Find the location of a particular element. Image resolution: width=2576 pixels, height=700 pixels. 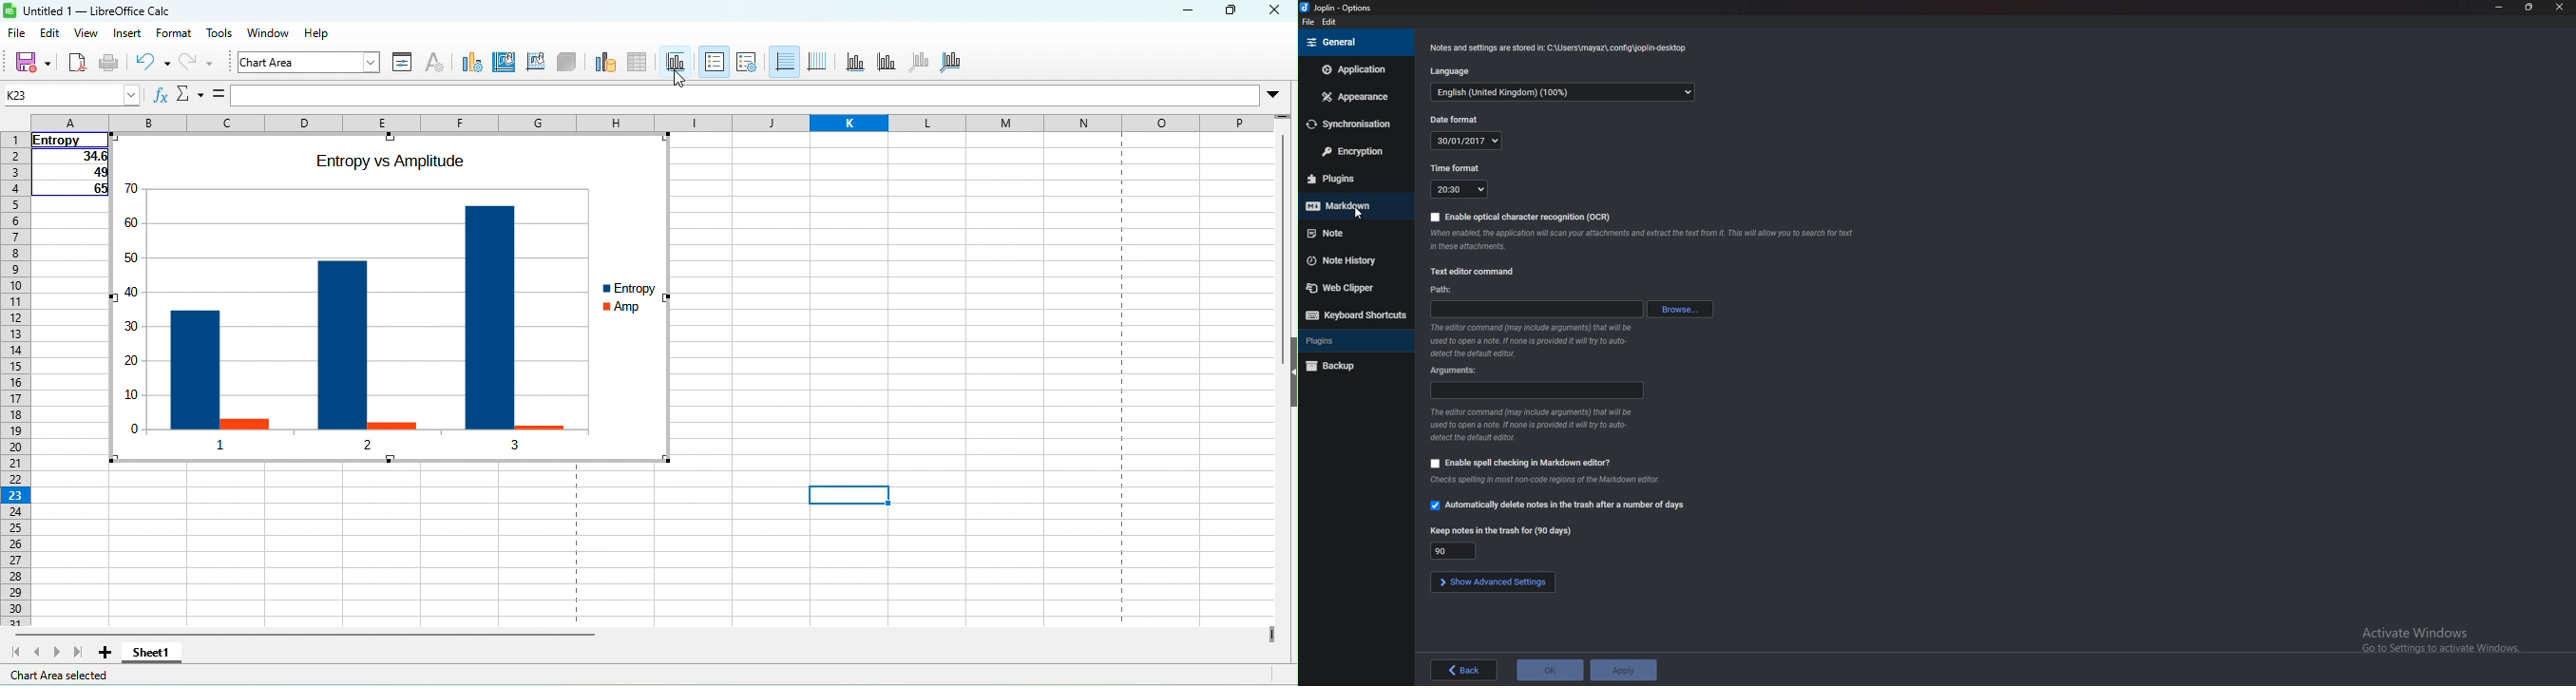

Mark down is located at coordinates (1352, 206).